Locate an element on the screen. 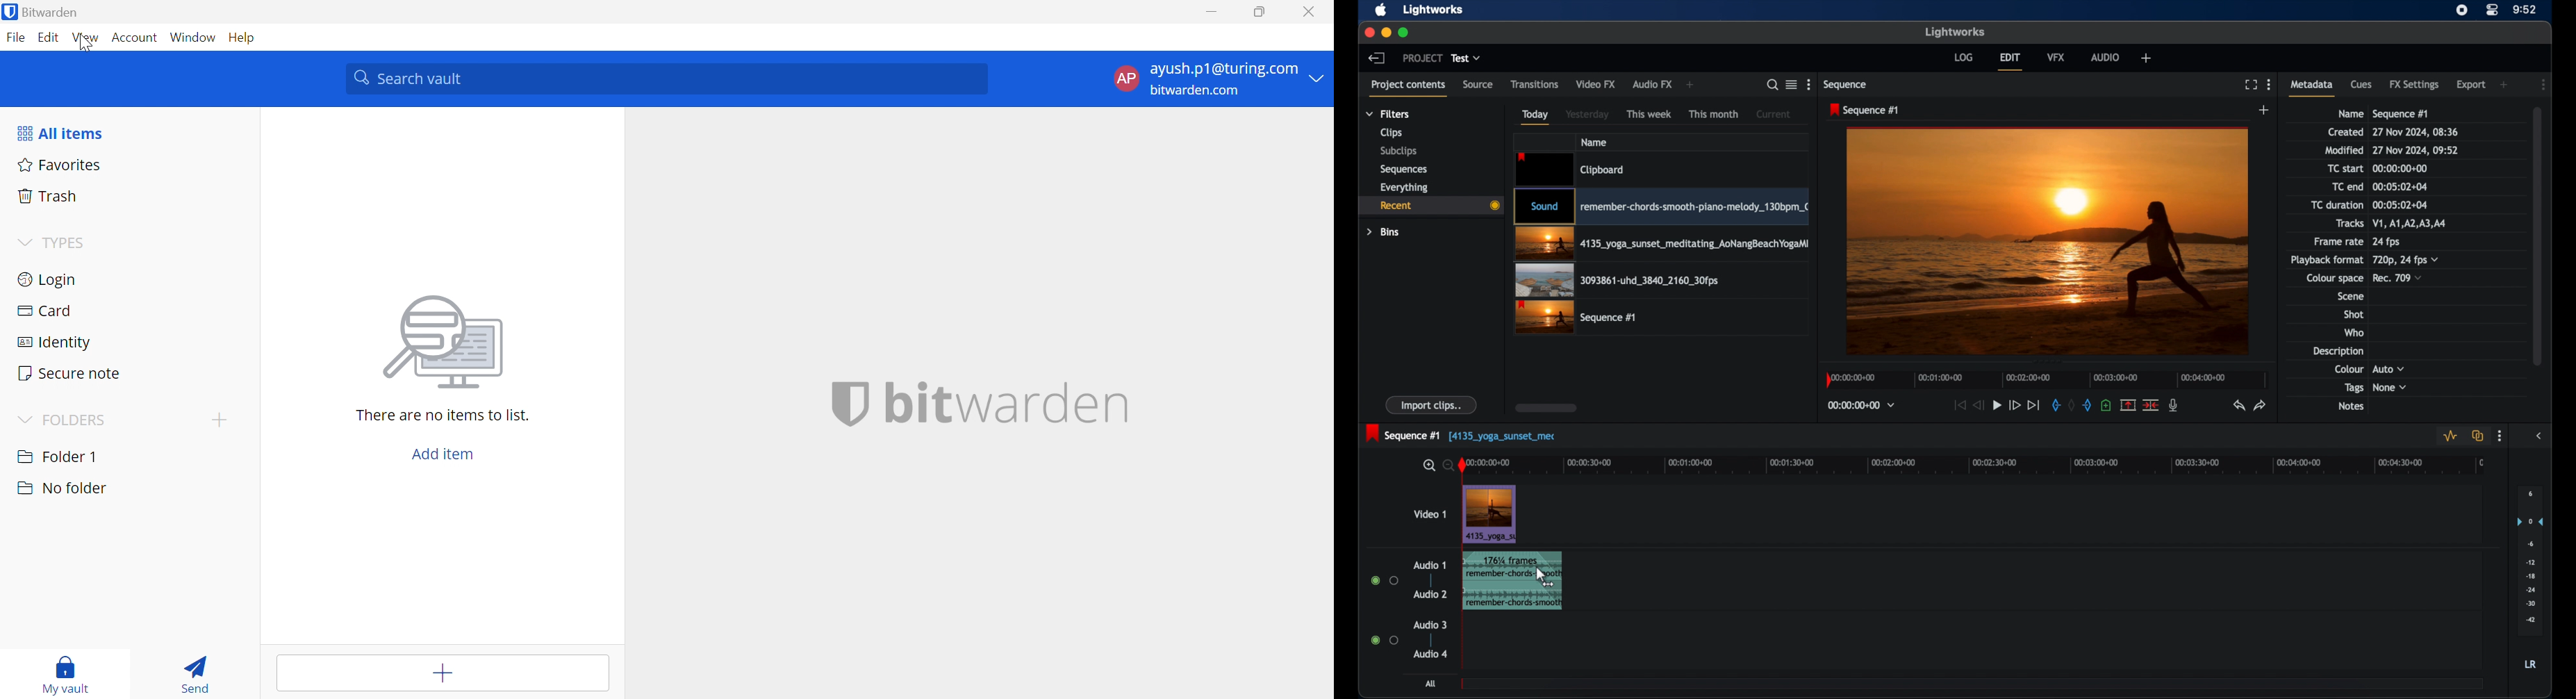 The width and height of the screenshot is (2576, 700). test is located at coordinates (1466, 58).